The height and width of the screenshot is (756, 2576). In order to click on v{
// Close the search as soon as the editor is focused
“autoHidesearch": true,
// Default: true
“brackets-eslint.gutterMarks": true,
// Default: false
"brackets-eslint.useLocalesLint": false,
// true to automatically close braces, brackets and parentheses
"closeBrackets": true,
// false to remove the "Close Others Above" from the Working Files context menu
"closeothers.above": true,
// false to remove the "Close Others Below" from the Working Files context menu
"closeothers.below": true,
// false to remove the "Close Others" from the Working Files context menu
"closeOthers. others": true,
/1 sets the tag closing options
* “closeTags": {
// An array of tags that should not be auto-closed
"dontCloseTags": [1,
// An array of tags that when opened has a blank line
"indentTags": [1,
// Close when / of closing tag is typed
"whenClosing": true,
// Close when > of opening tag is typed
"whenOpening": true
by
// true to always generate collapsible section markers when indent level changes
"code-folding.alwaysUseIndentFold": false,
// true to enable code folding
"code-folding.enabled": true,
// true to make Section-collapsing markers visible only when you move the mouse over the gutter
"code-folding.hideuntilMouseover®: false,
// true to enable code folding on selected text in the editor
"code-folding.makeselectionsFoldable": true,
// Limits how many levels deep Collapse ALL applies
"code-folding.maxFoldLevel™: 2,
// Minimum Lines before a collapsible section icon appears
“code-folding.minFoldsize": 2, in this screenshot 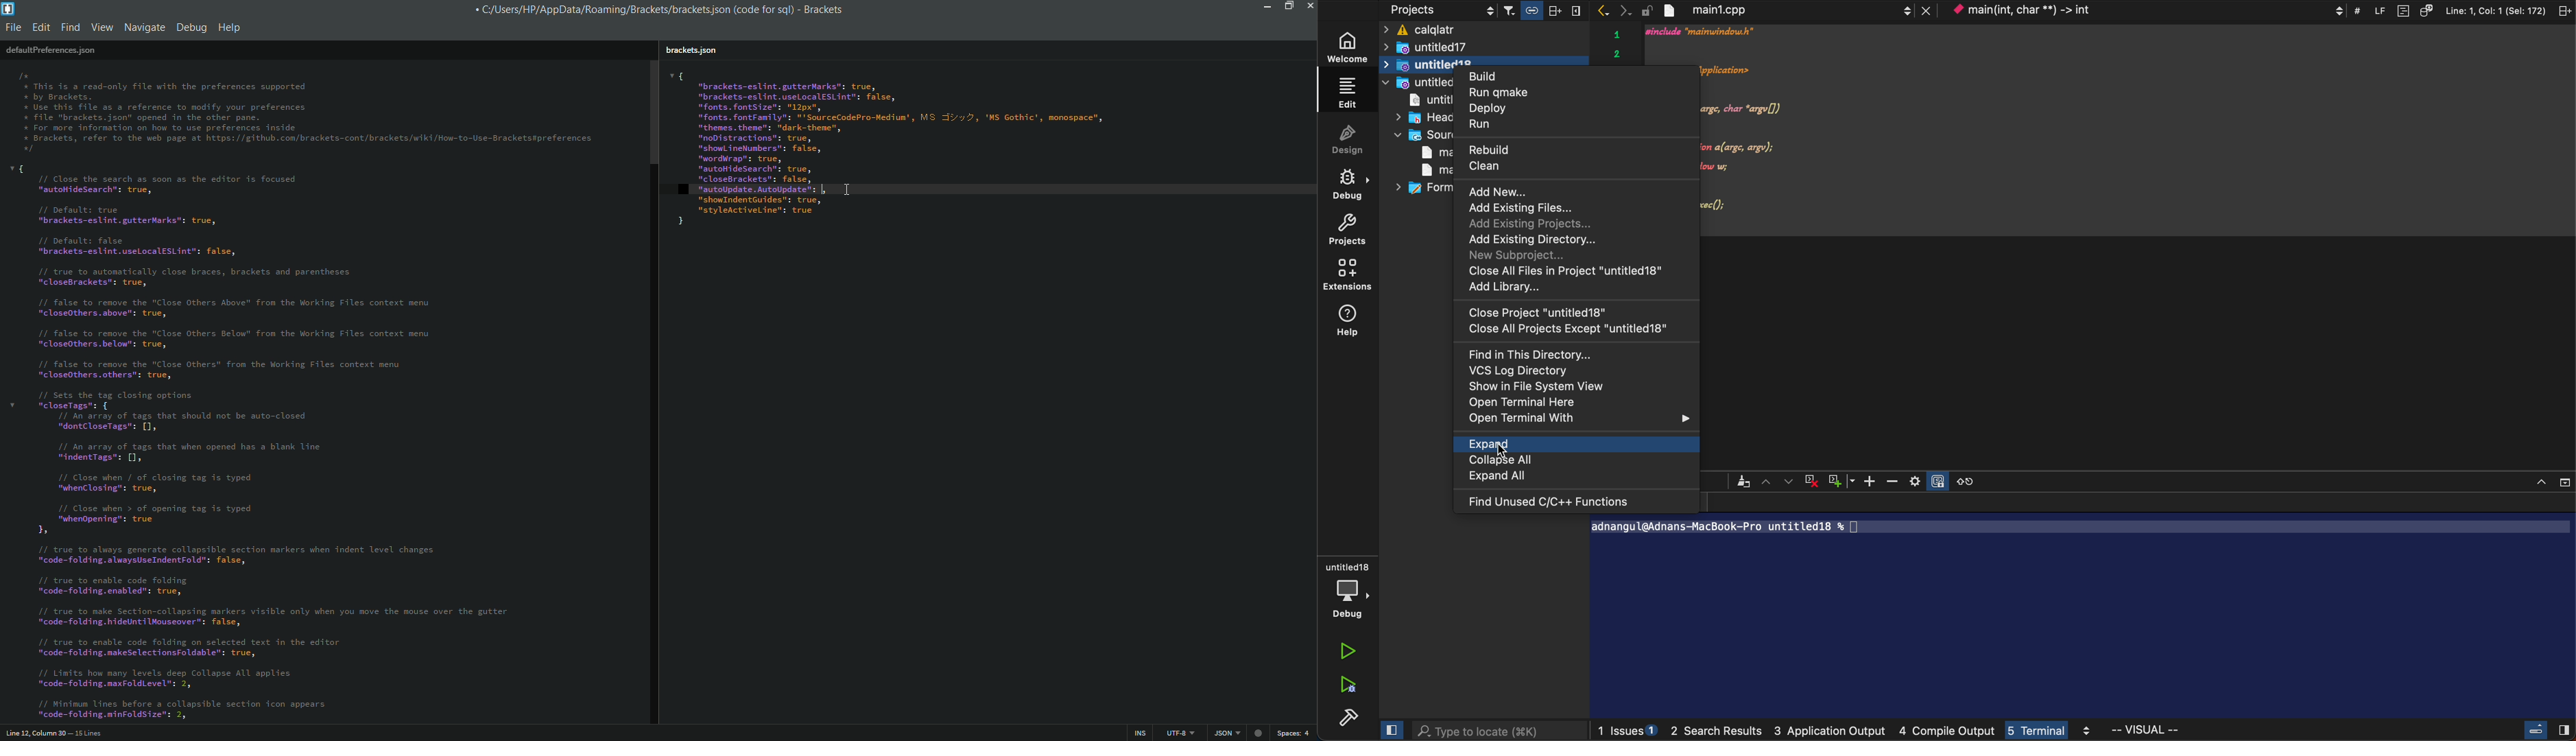, I will do `click(305, 443)`.